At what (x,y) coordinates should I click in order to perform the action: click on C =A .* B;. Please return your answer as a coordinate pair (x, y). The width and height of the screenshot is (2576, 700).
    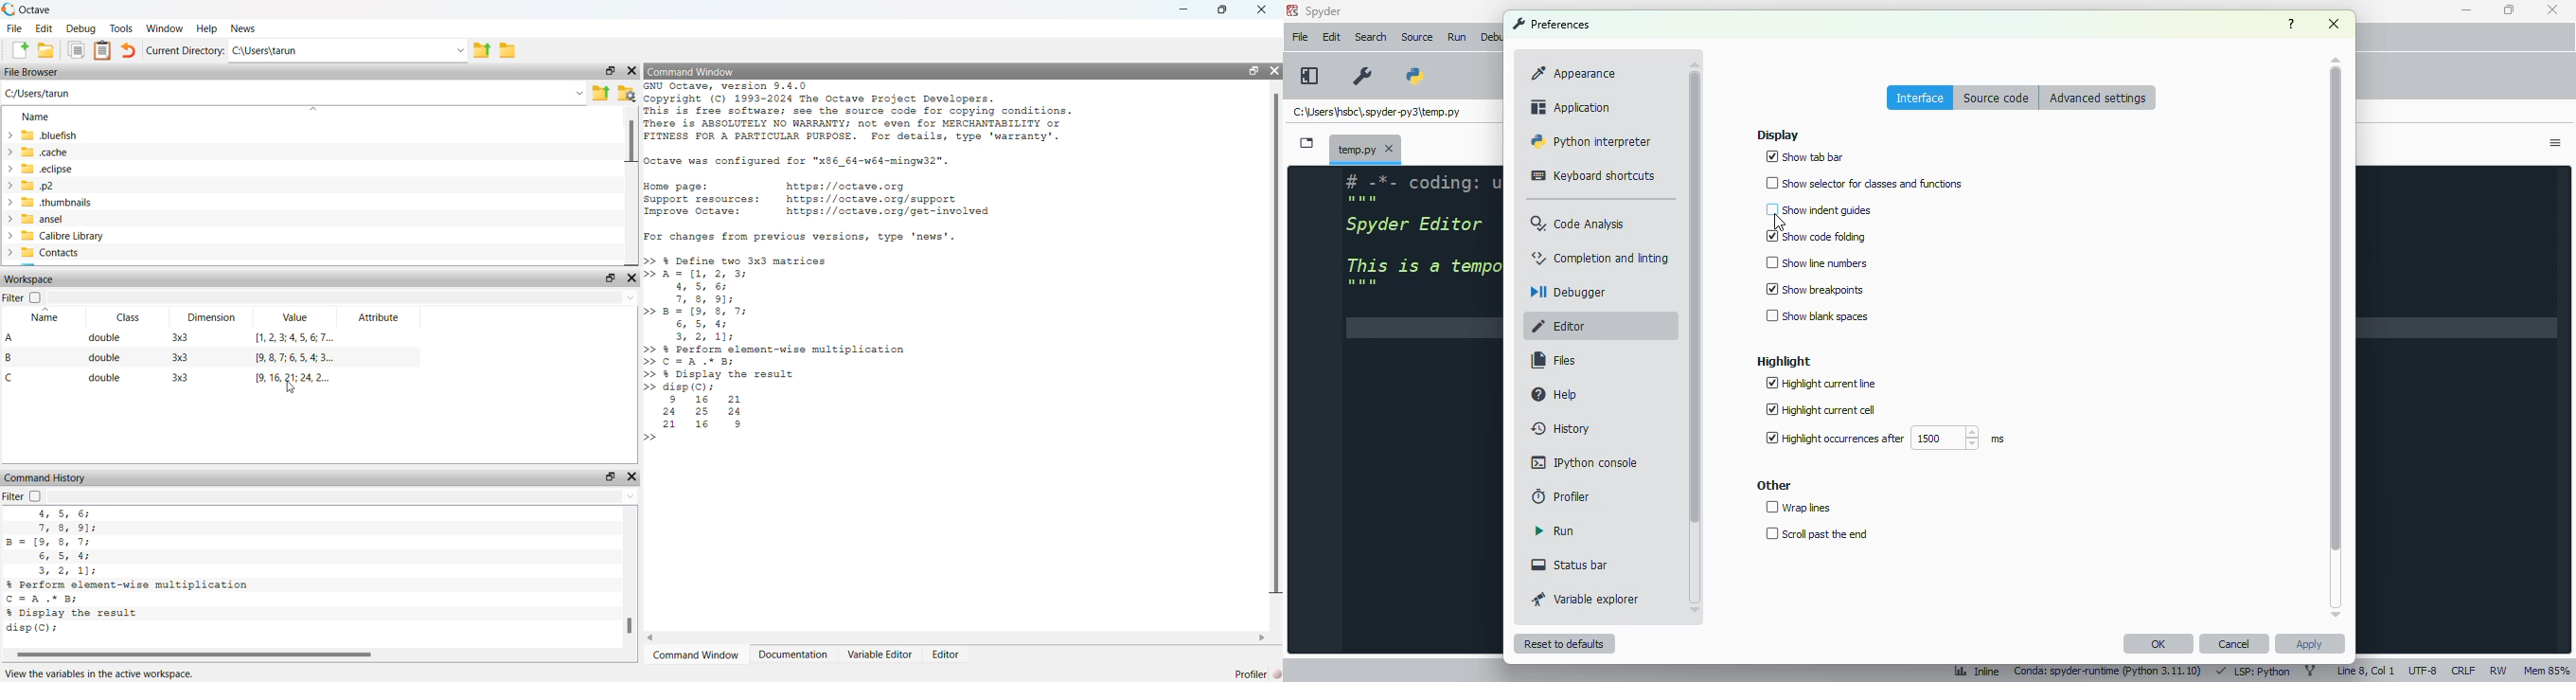
    Looking at the image, I should click on (47, 598).